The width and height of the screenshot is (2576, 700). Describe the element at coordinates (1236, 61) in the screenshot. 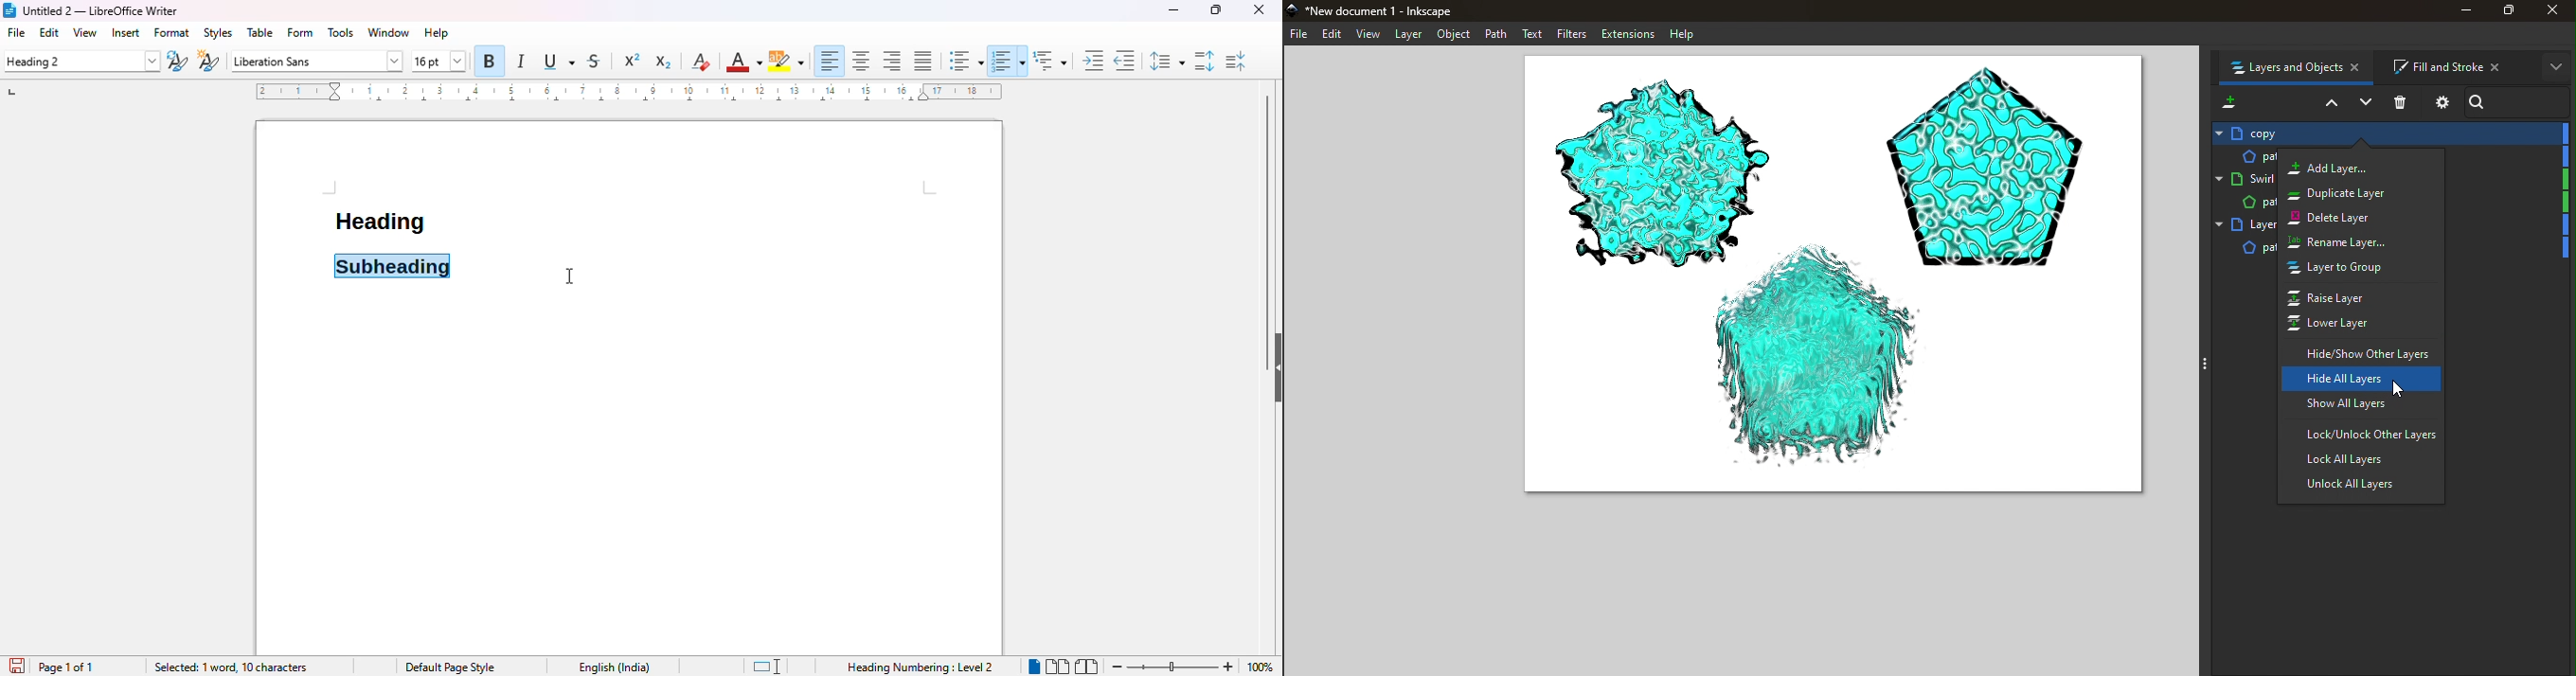

I see `decrease paragraph spacing` at that location.